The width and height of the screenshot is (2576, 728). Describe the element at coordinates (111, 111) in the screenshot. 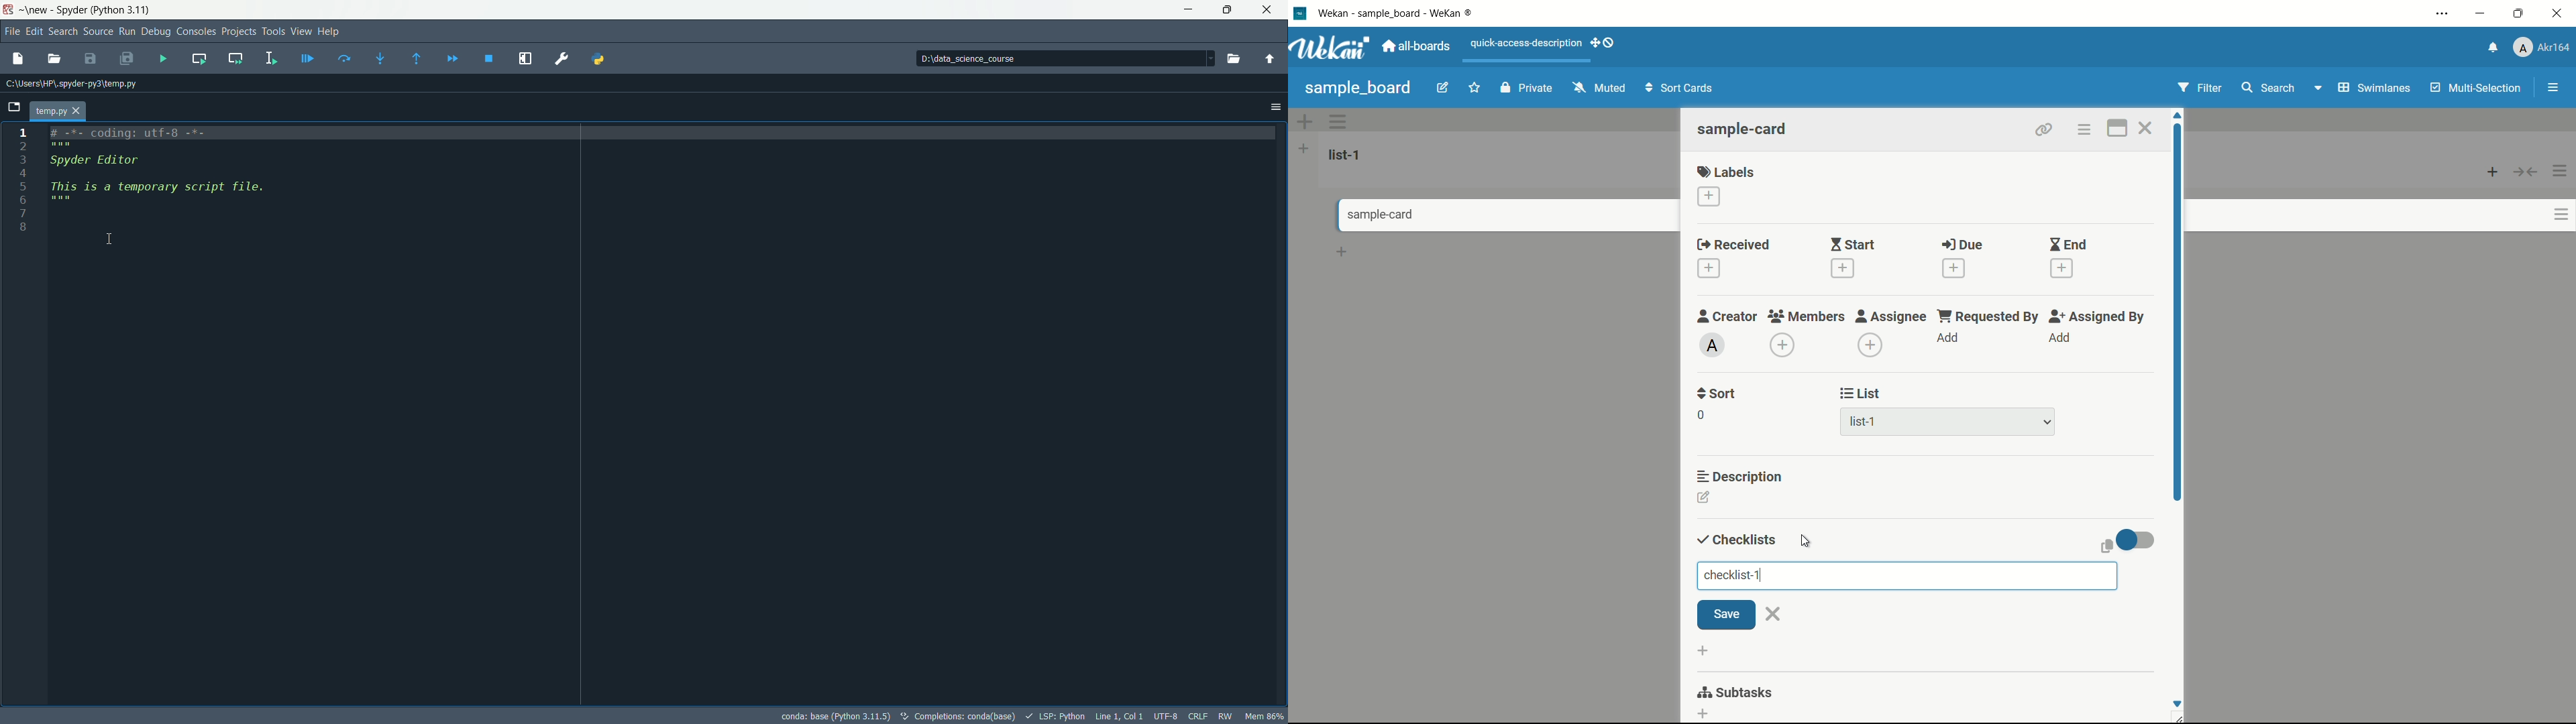

I see `file name` at that location.